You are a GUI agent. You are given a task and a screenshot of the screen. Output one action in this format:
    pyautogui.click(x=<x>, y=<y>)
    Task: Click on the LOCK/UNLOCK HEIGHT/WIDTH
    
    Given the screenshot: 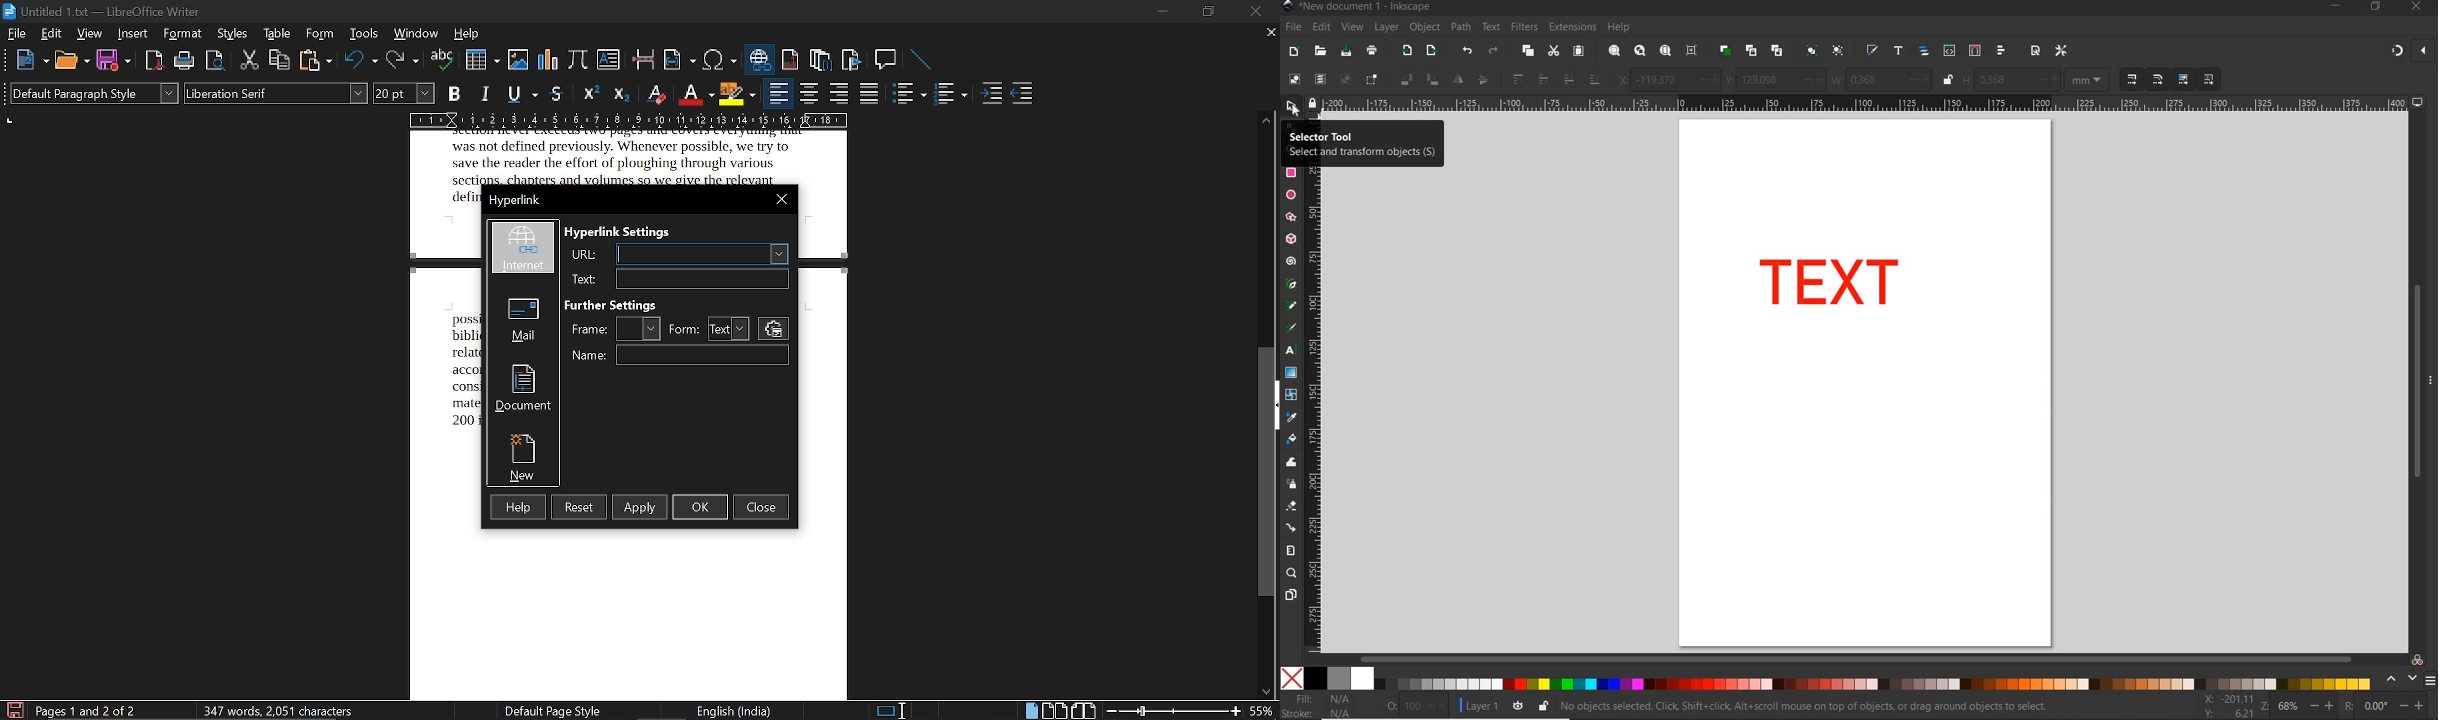 What is the action you would take?
    pyautogui.click(x=1949, y=80)
    